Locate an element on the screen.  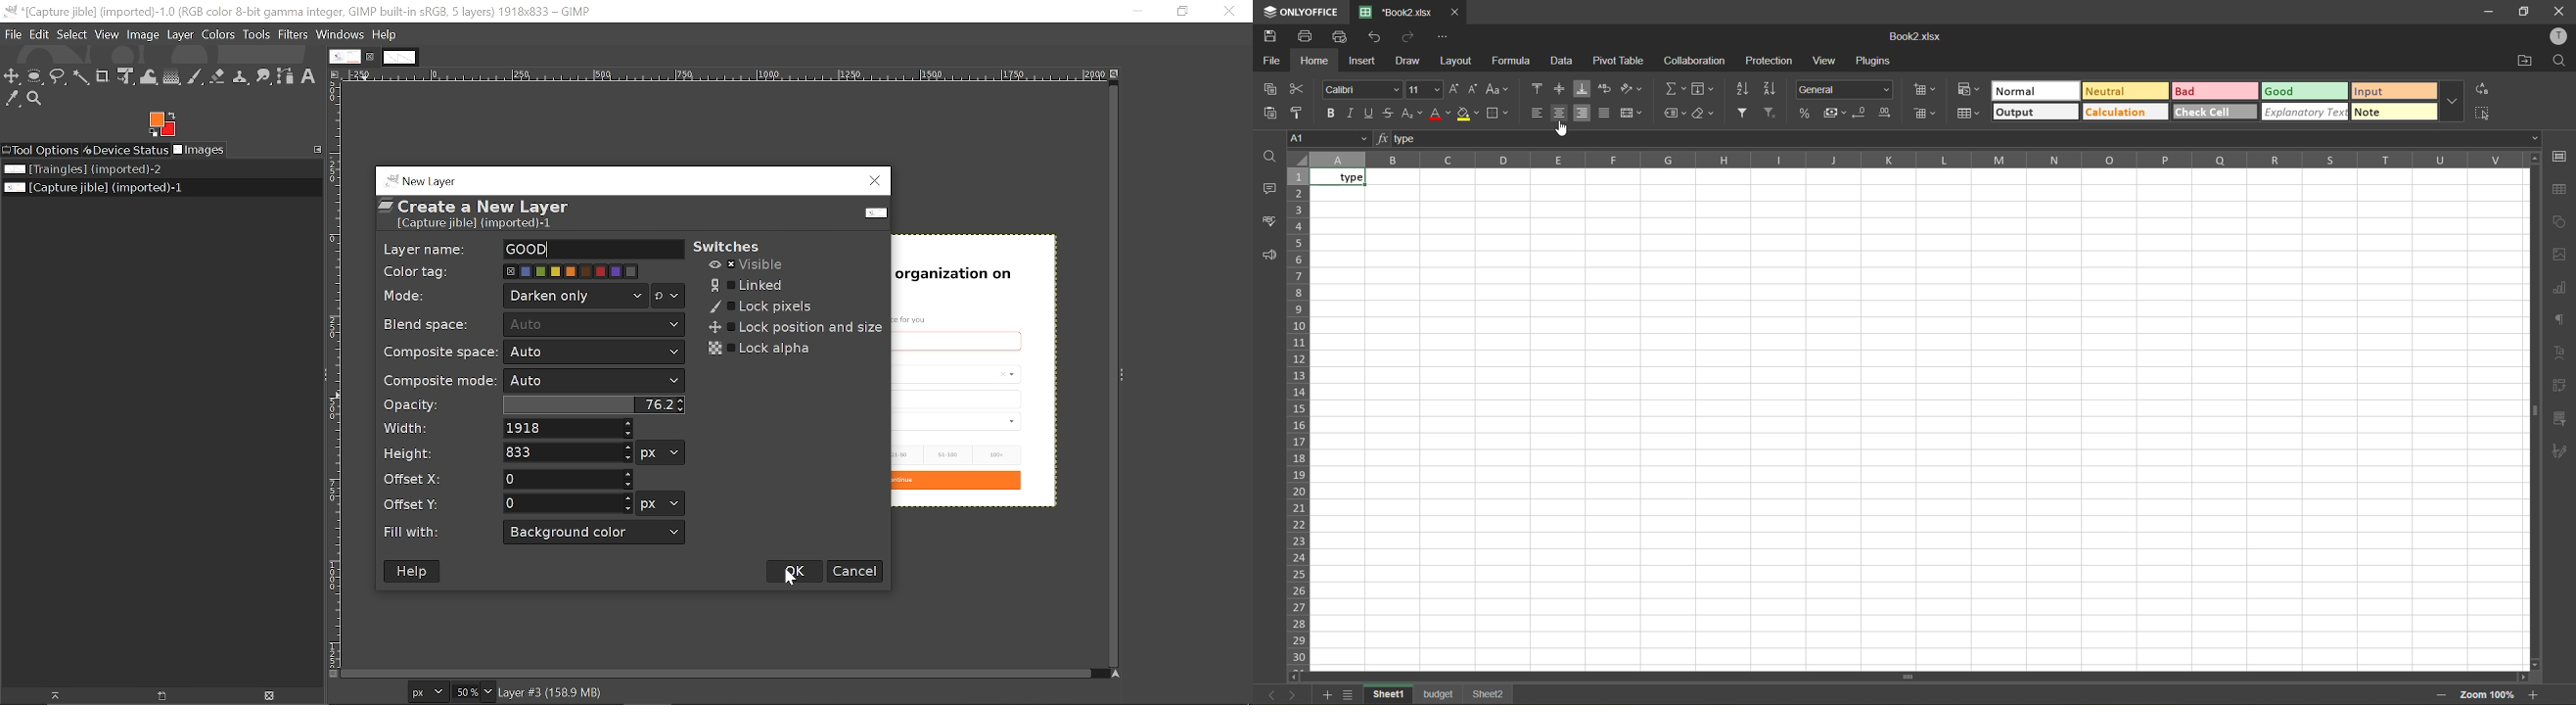
Tools is located at coordinates (257, 34).